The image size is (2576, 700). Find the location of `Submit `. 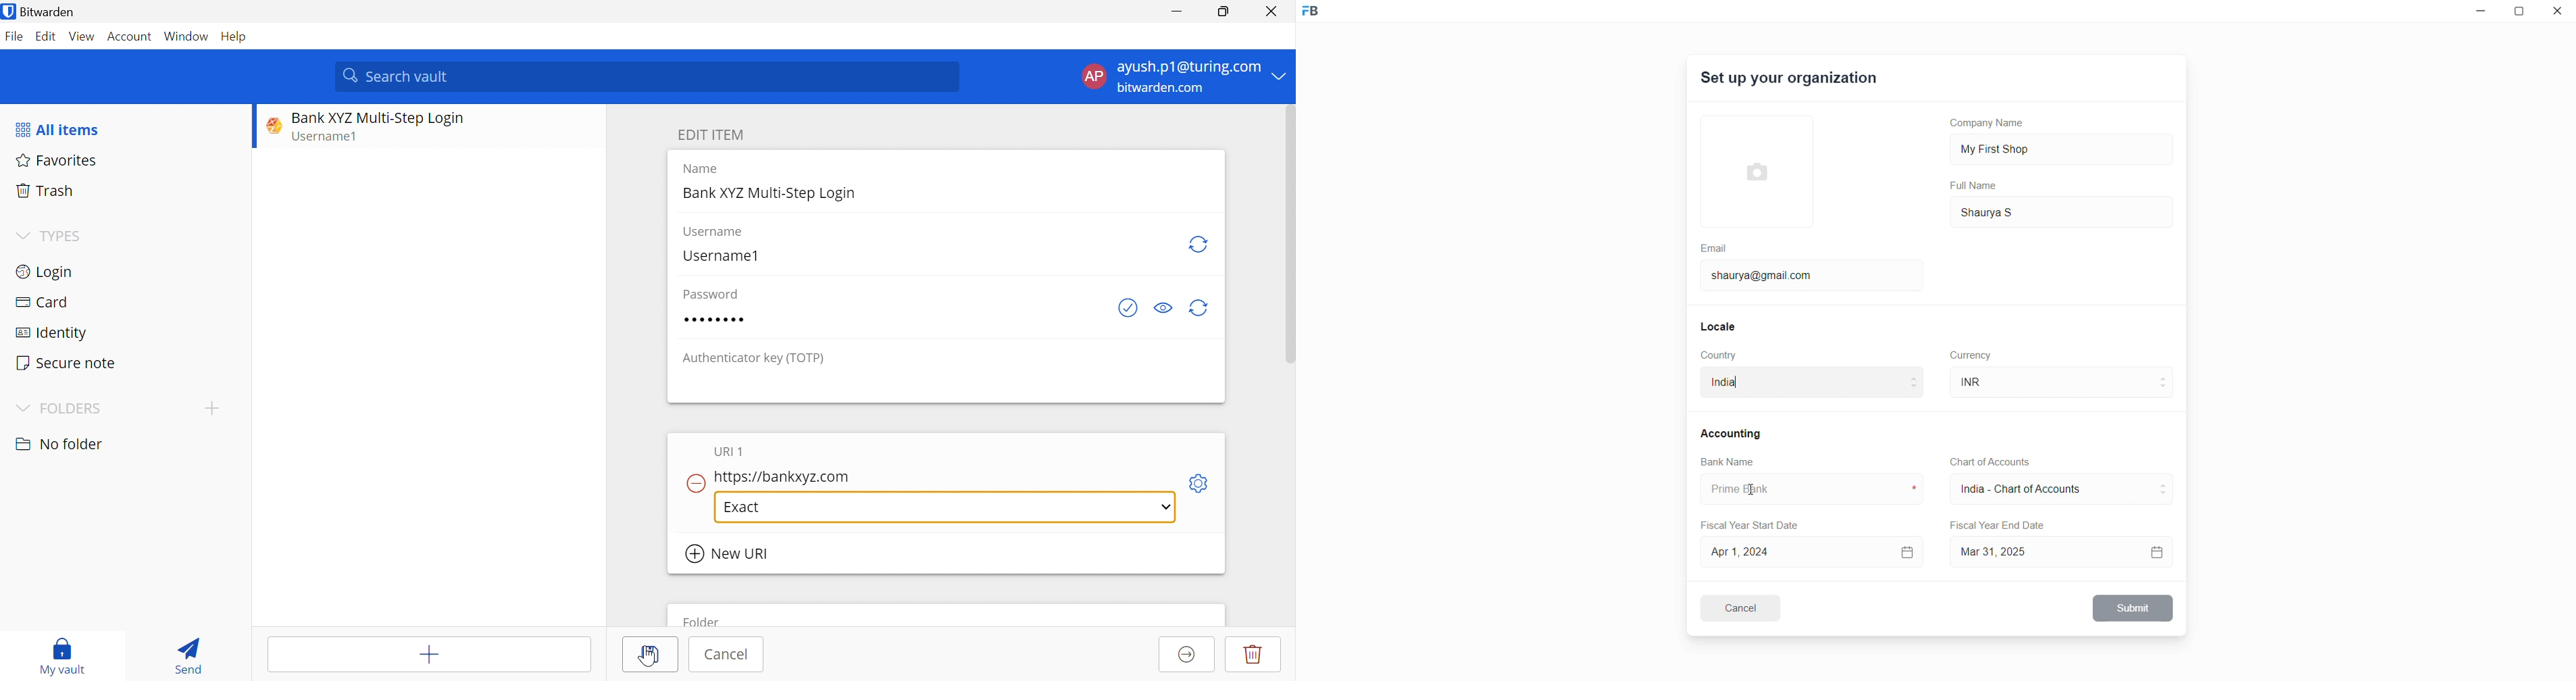

Submit  is located at coordinates (2134, 608).